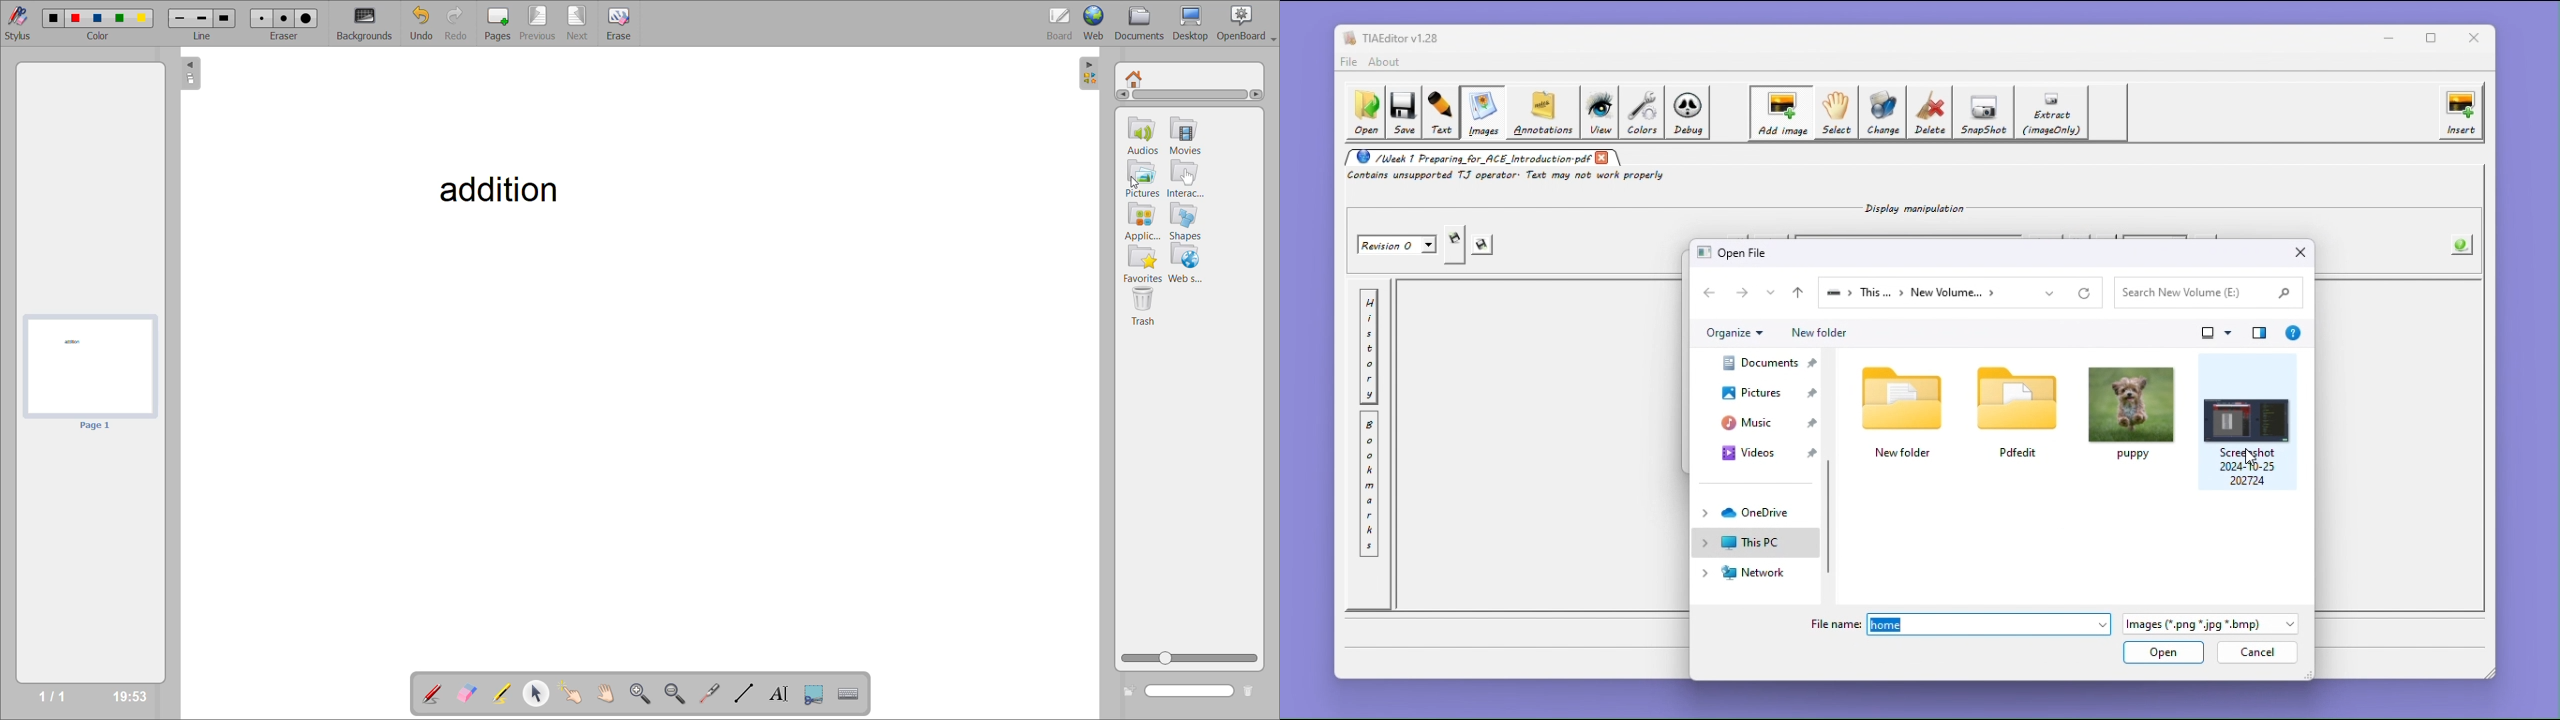 This screenshot has width=2576, height=728. Describe the element at coordinates (1132, 78) in the screenshot. I see `root` at that location.